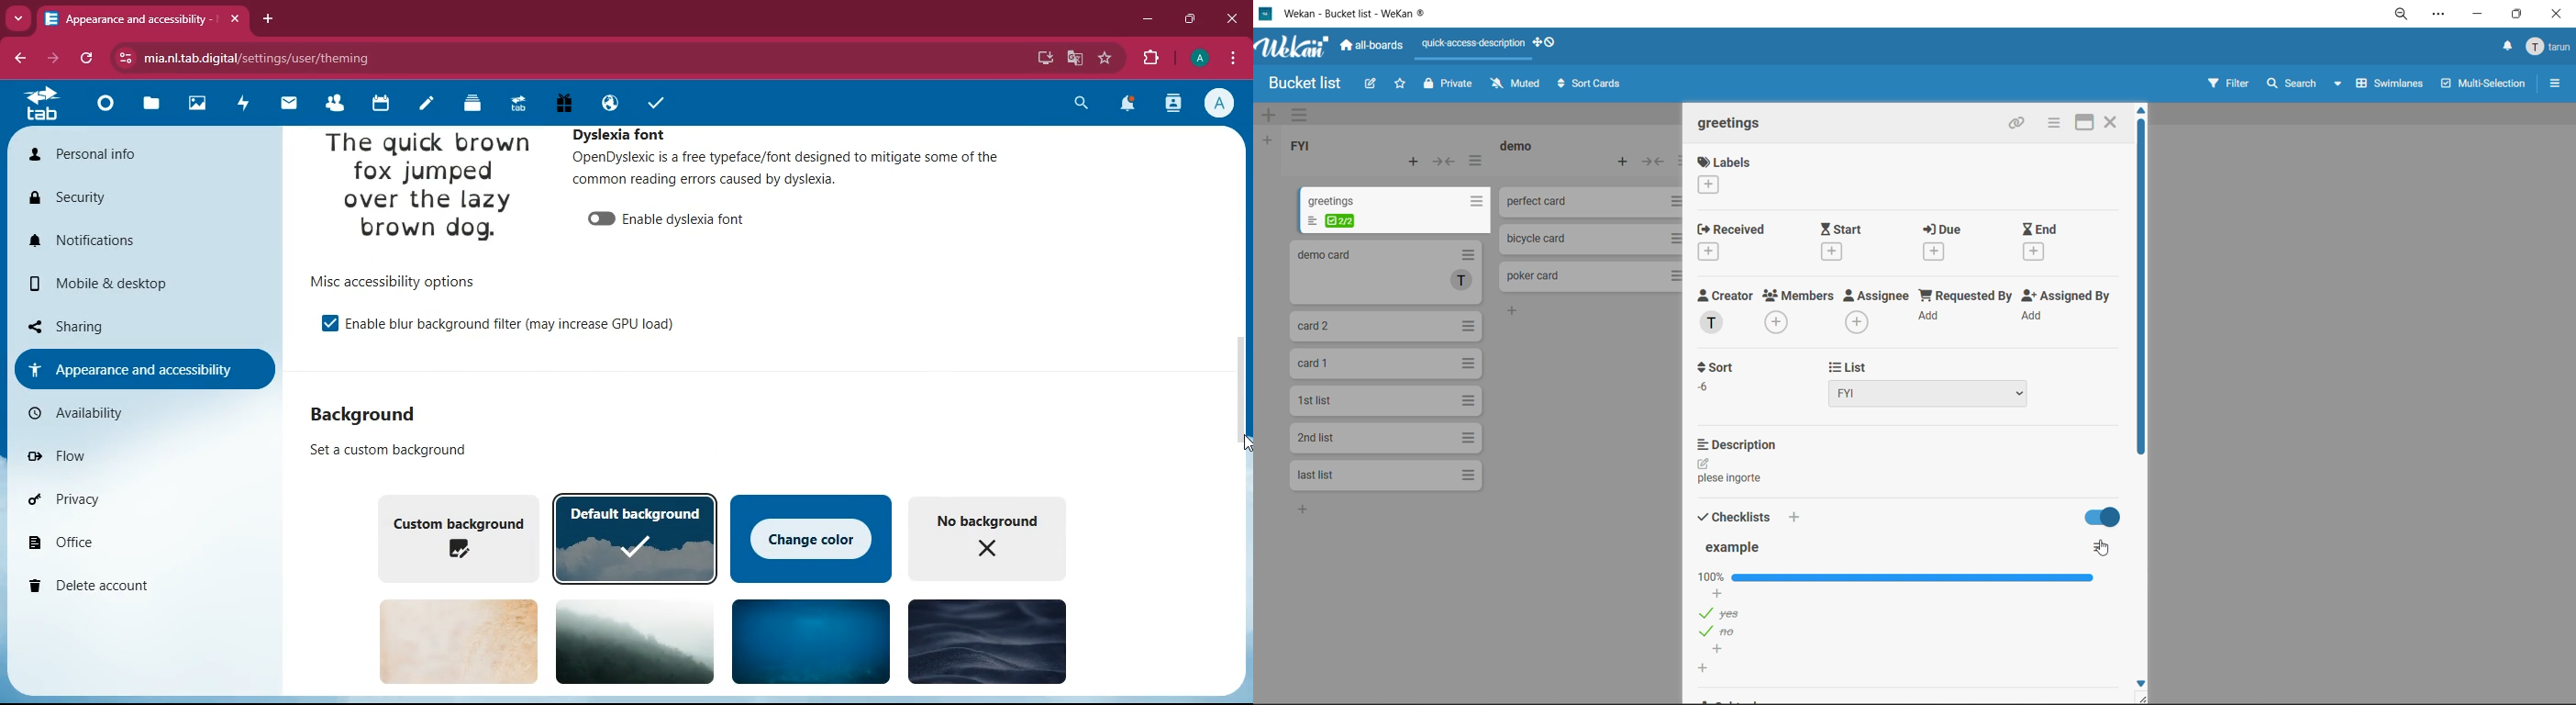 This screenshot has width=2576, height=728. What do you see at coordinates (128, 541) in the screenshot?
I see `office` at bounding box center [128, 541].